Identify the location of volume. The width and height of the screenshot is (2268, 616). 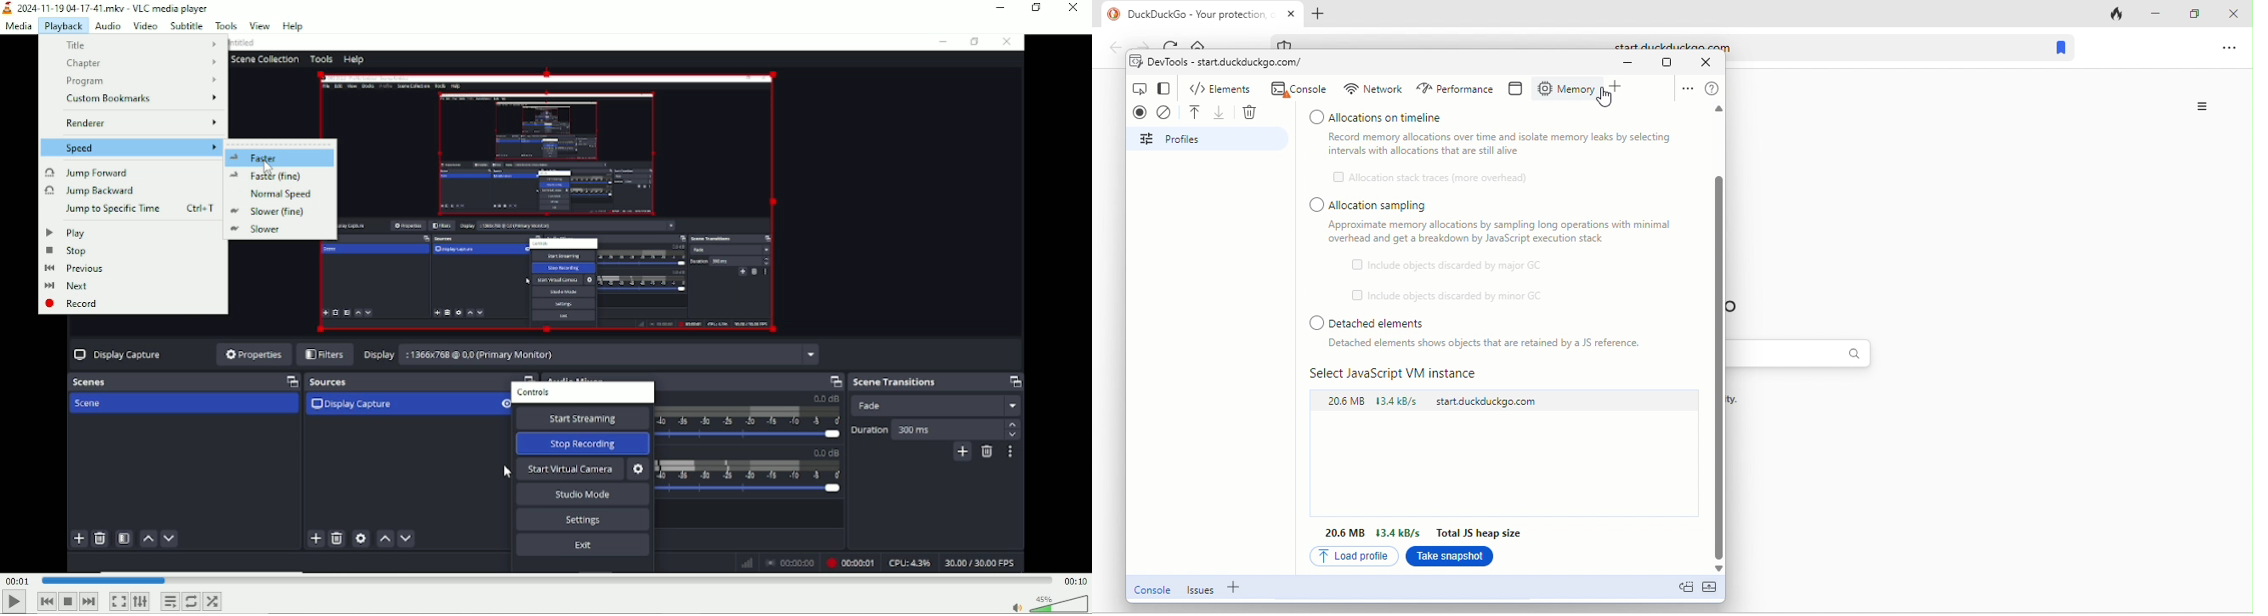
(1048, 603).